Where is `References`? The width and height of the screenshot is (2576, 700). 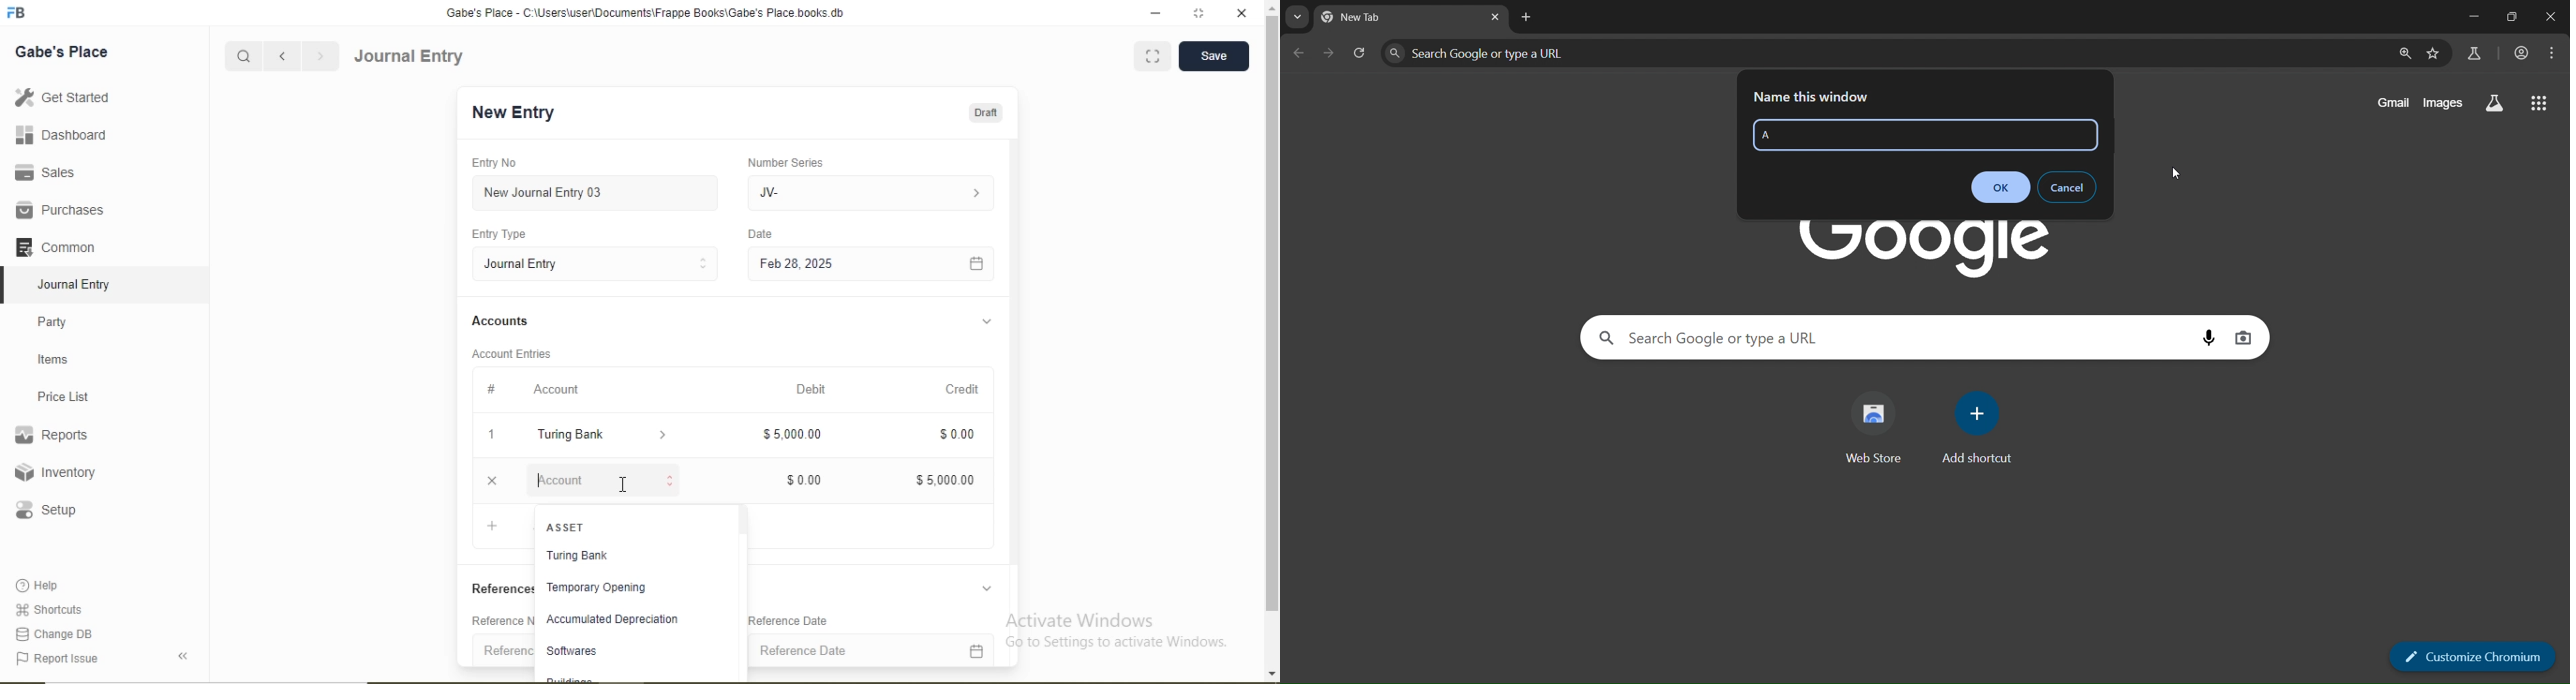 References is located at coordinates (501, 589).